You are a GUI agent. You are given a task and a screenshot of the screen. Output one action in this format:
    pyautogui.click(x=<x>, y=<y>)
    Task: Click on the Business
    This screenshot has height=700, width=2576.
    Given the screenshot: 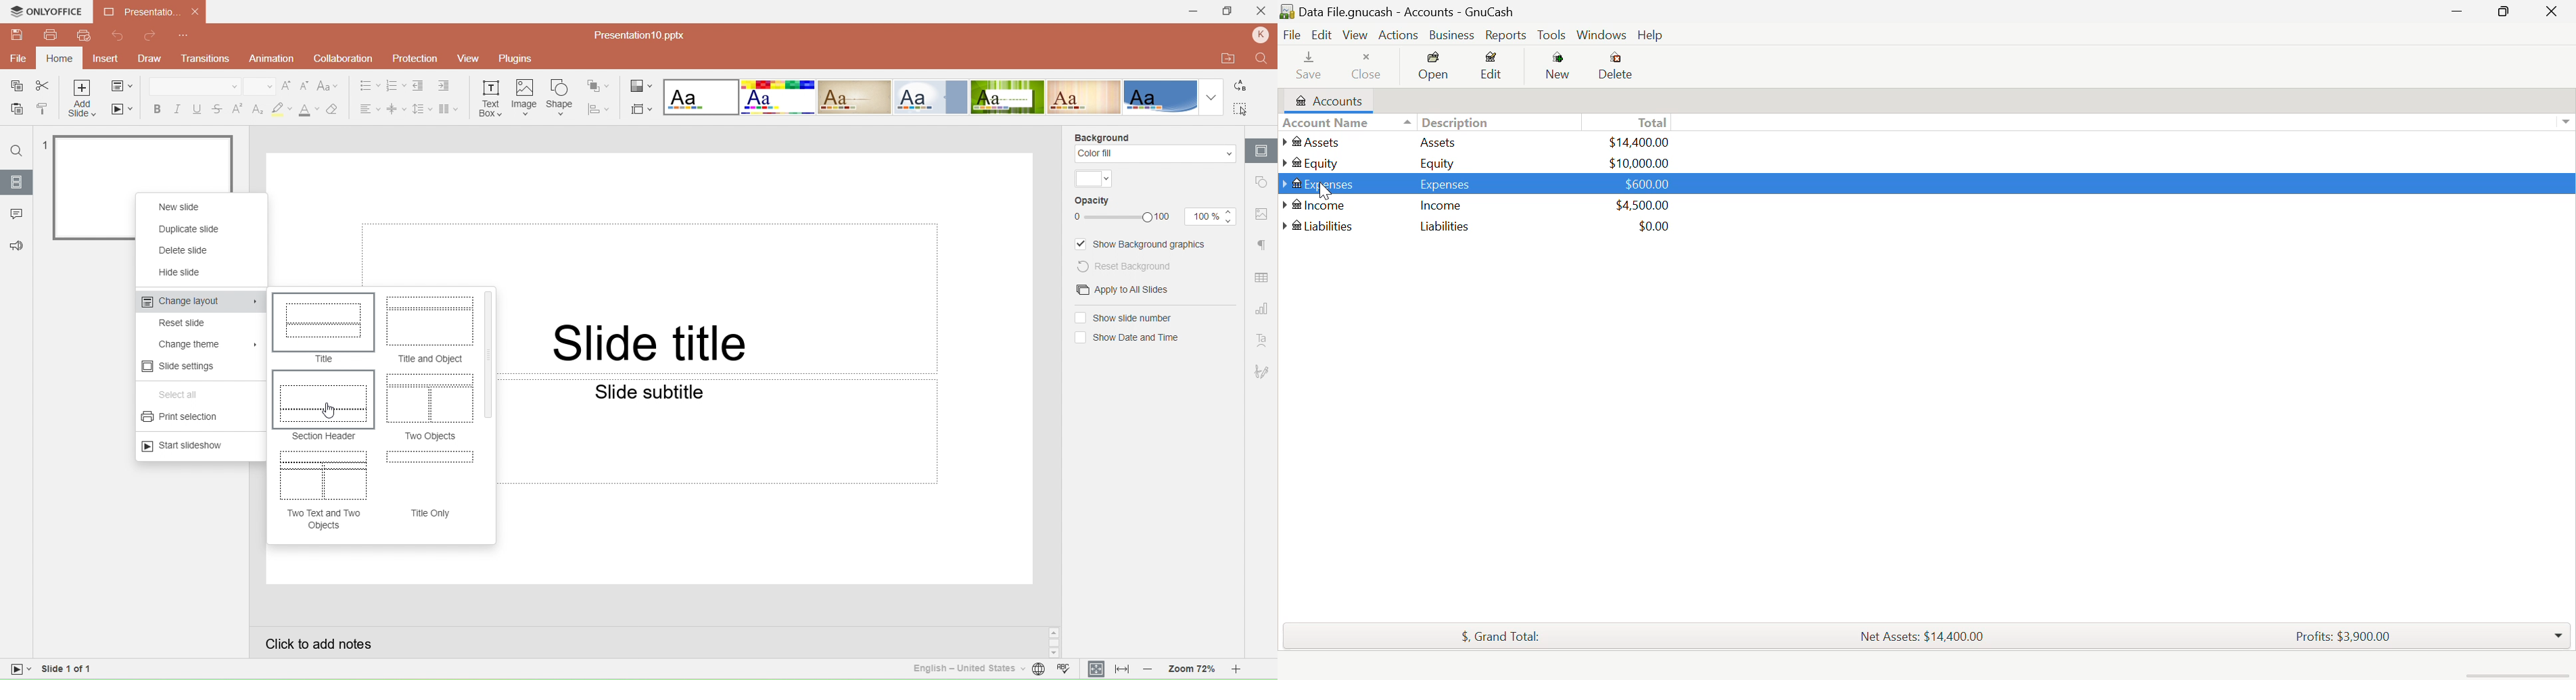 What is the action you would take?
    pyautogui.click(x=1452, y=36)
    